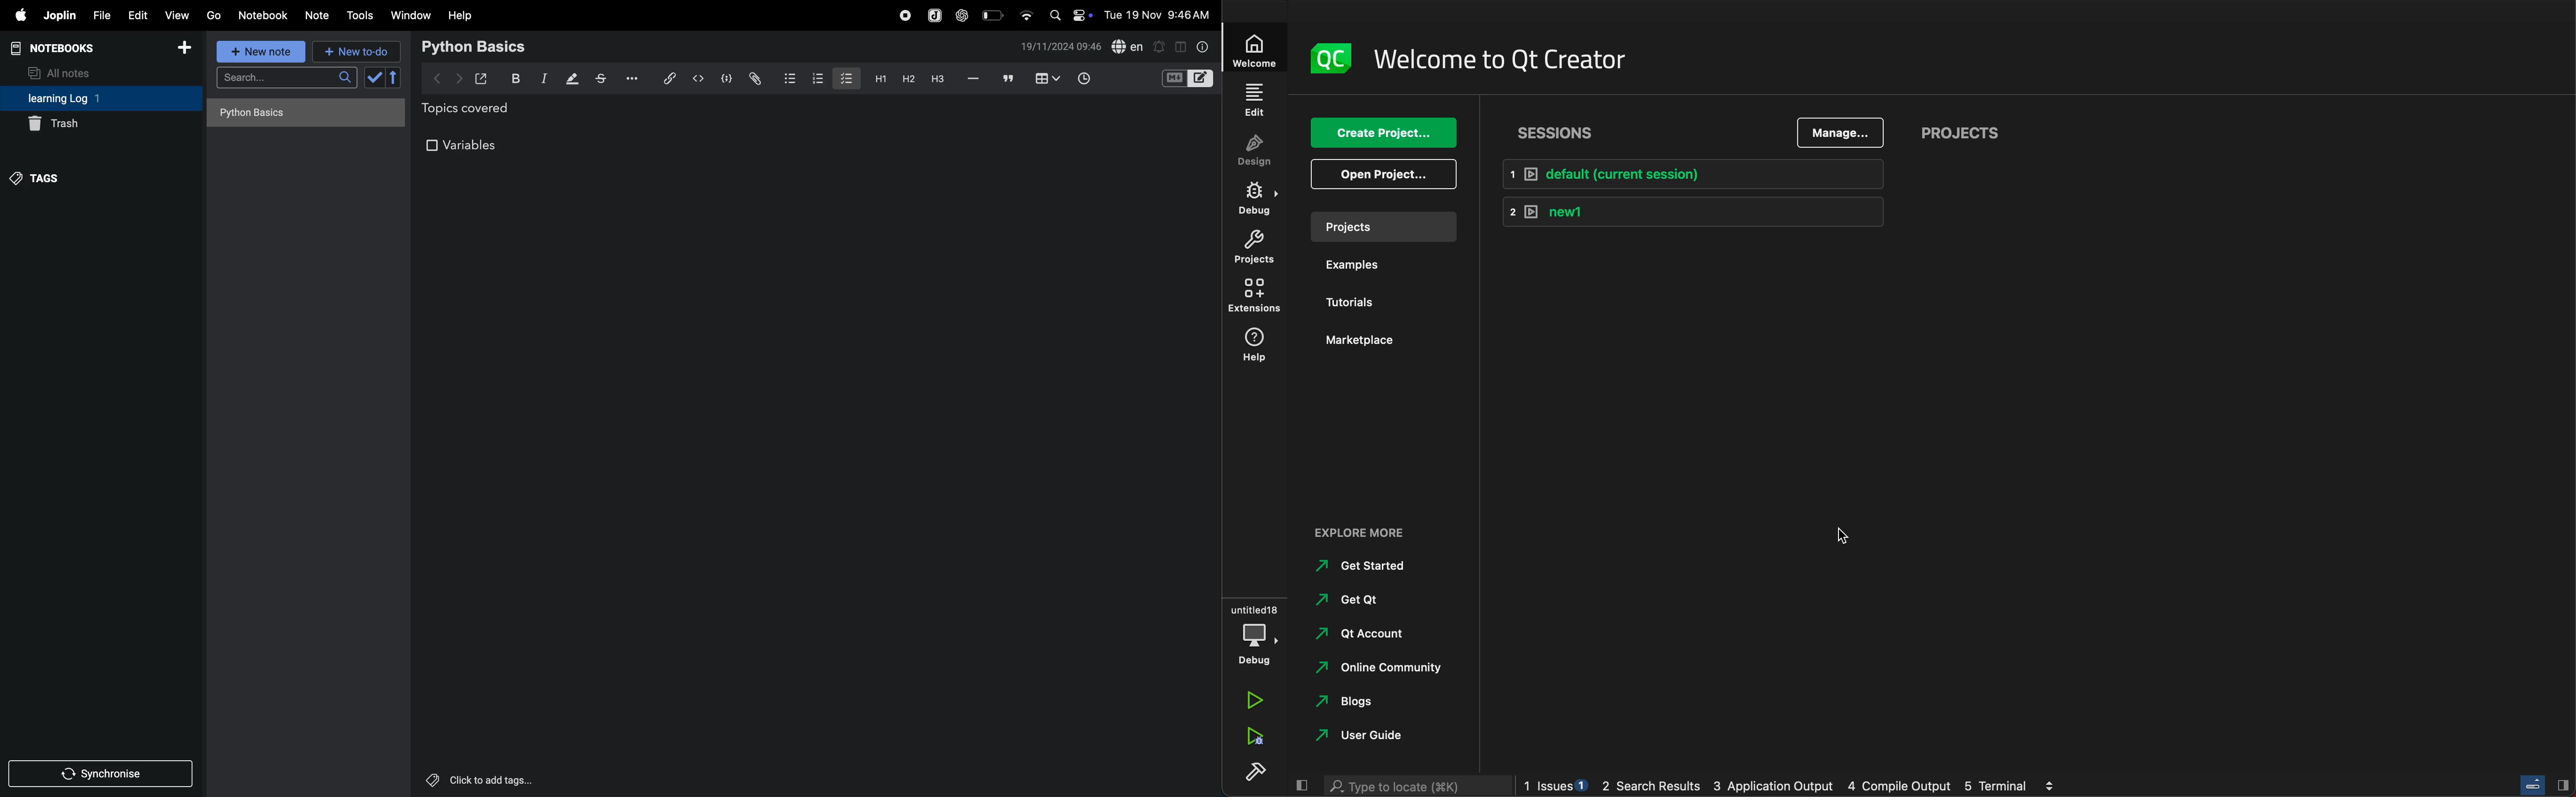  Describe the element at coordinates (318, 16) in the screenshot. I see `notes` at that location.